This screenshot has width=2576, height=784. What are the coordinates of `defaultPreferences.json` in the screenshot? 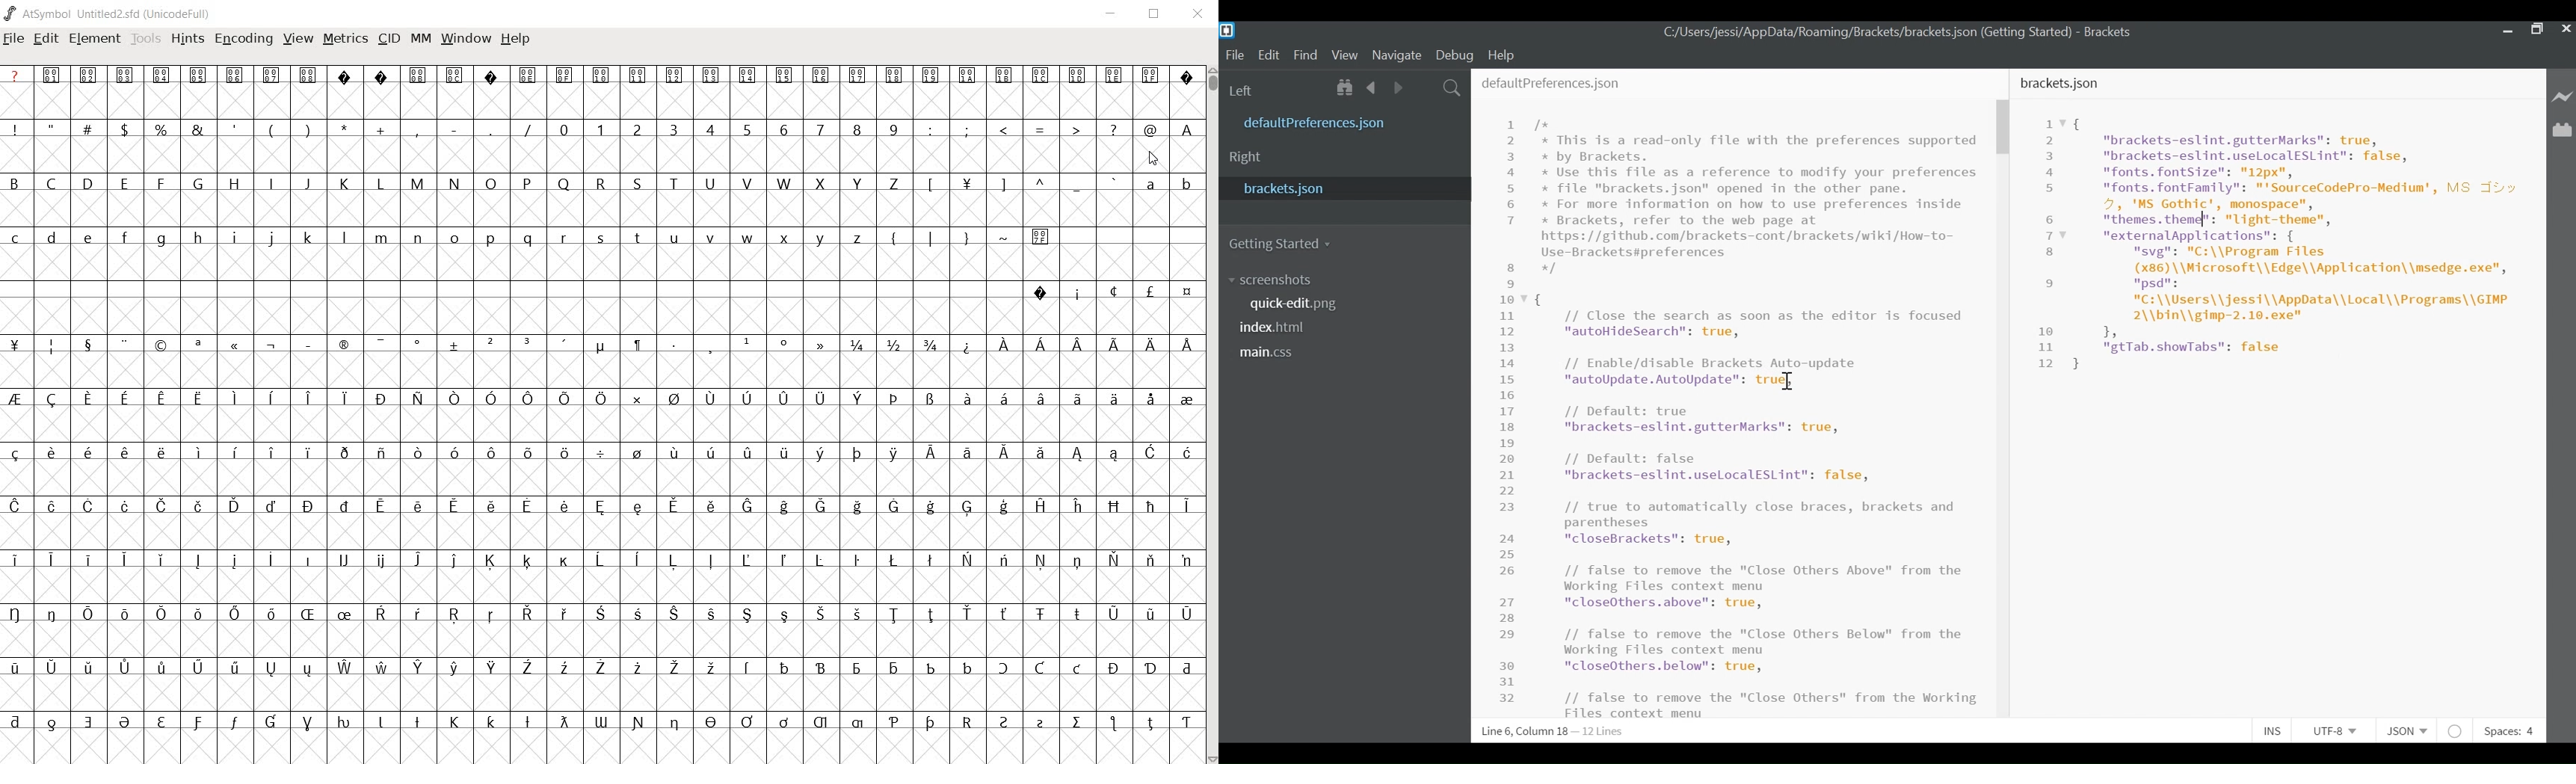 It's located at (1334, 122).